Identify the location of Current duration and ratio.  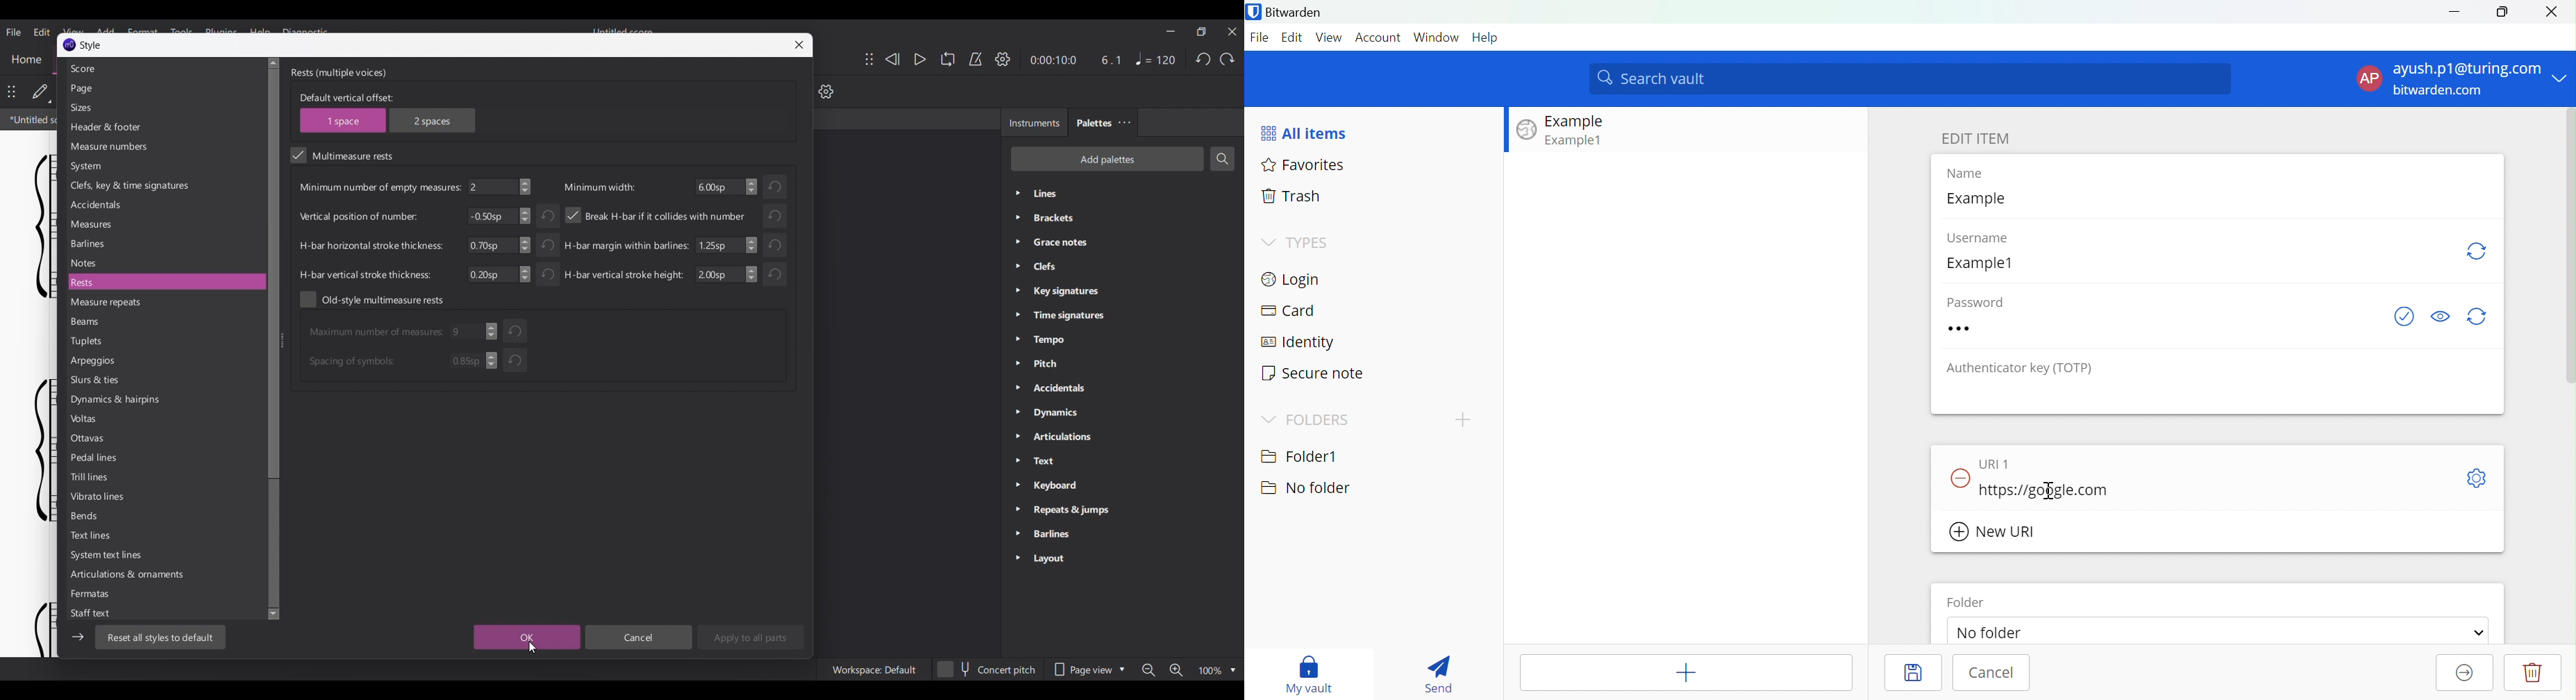
(1074, 60).